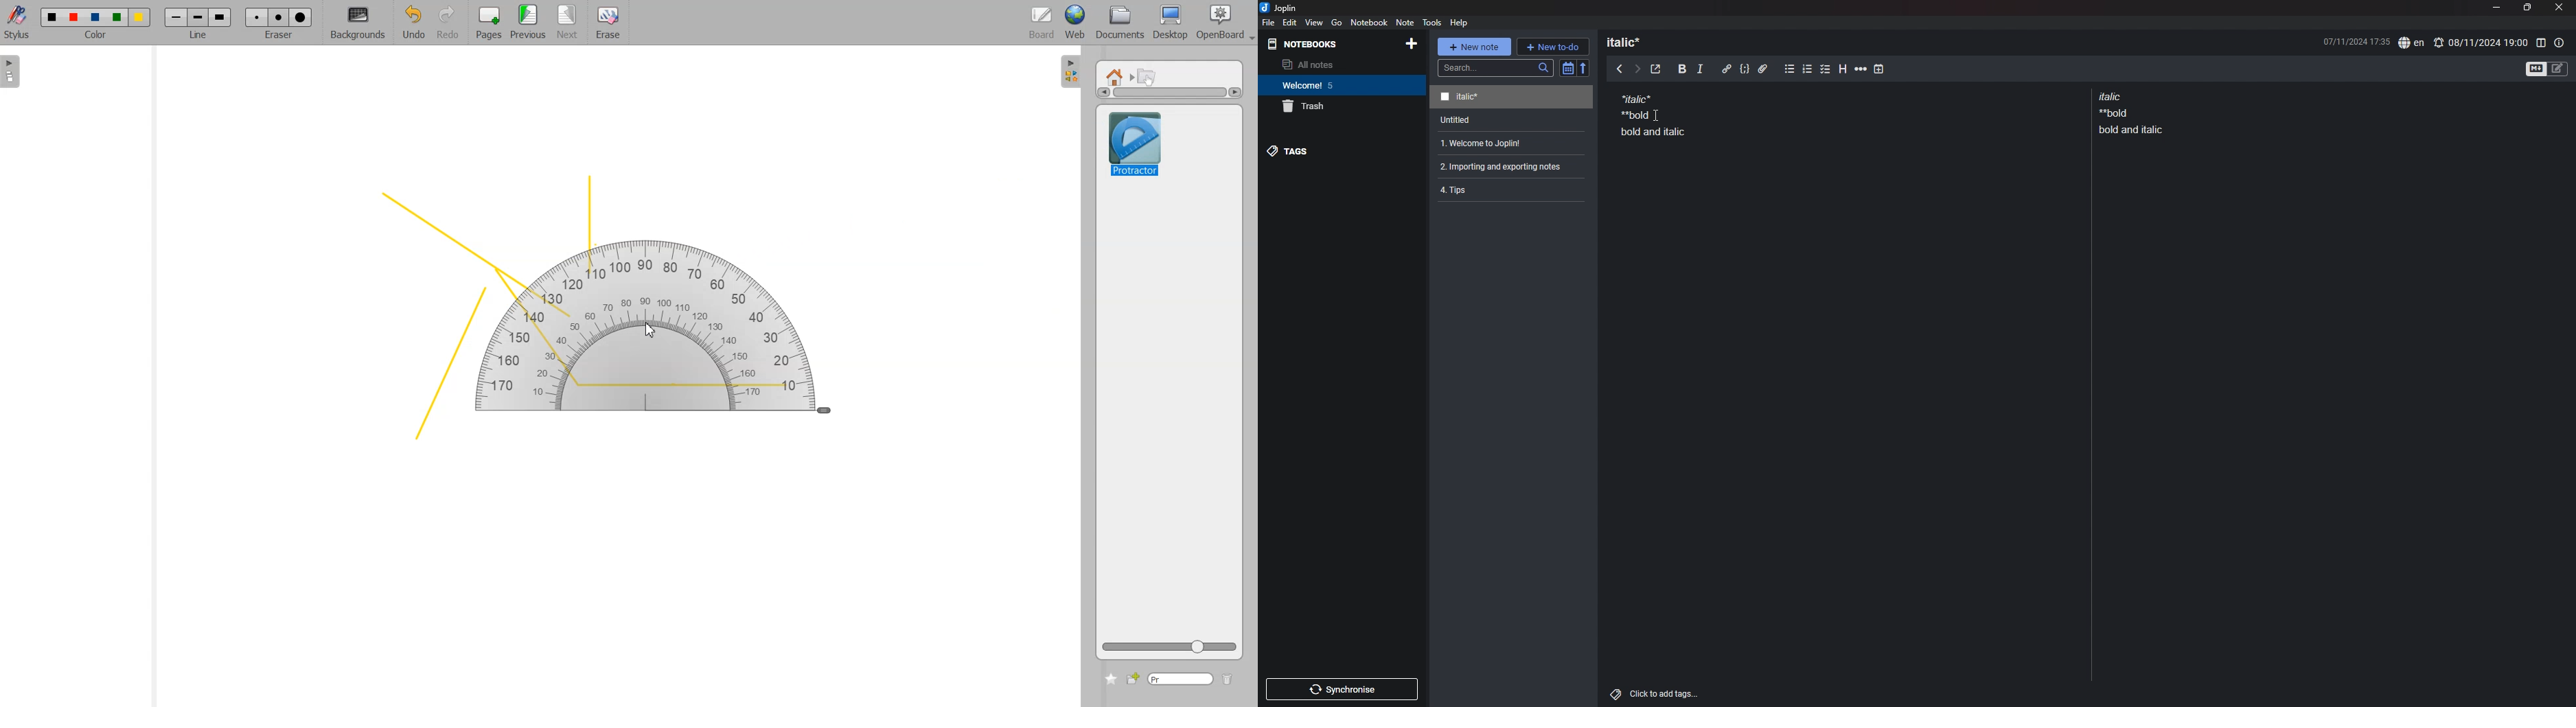 Image resolution: width=2576 pixels, height=728 pixels. What do you see at coordinates (487, 24) in the screenshot?
I see `Pages` at bounding box center [487, 24].